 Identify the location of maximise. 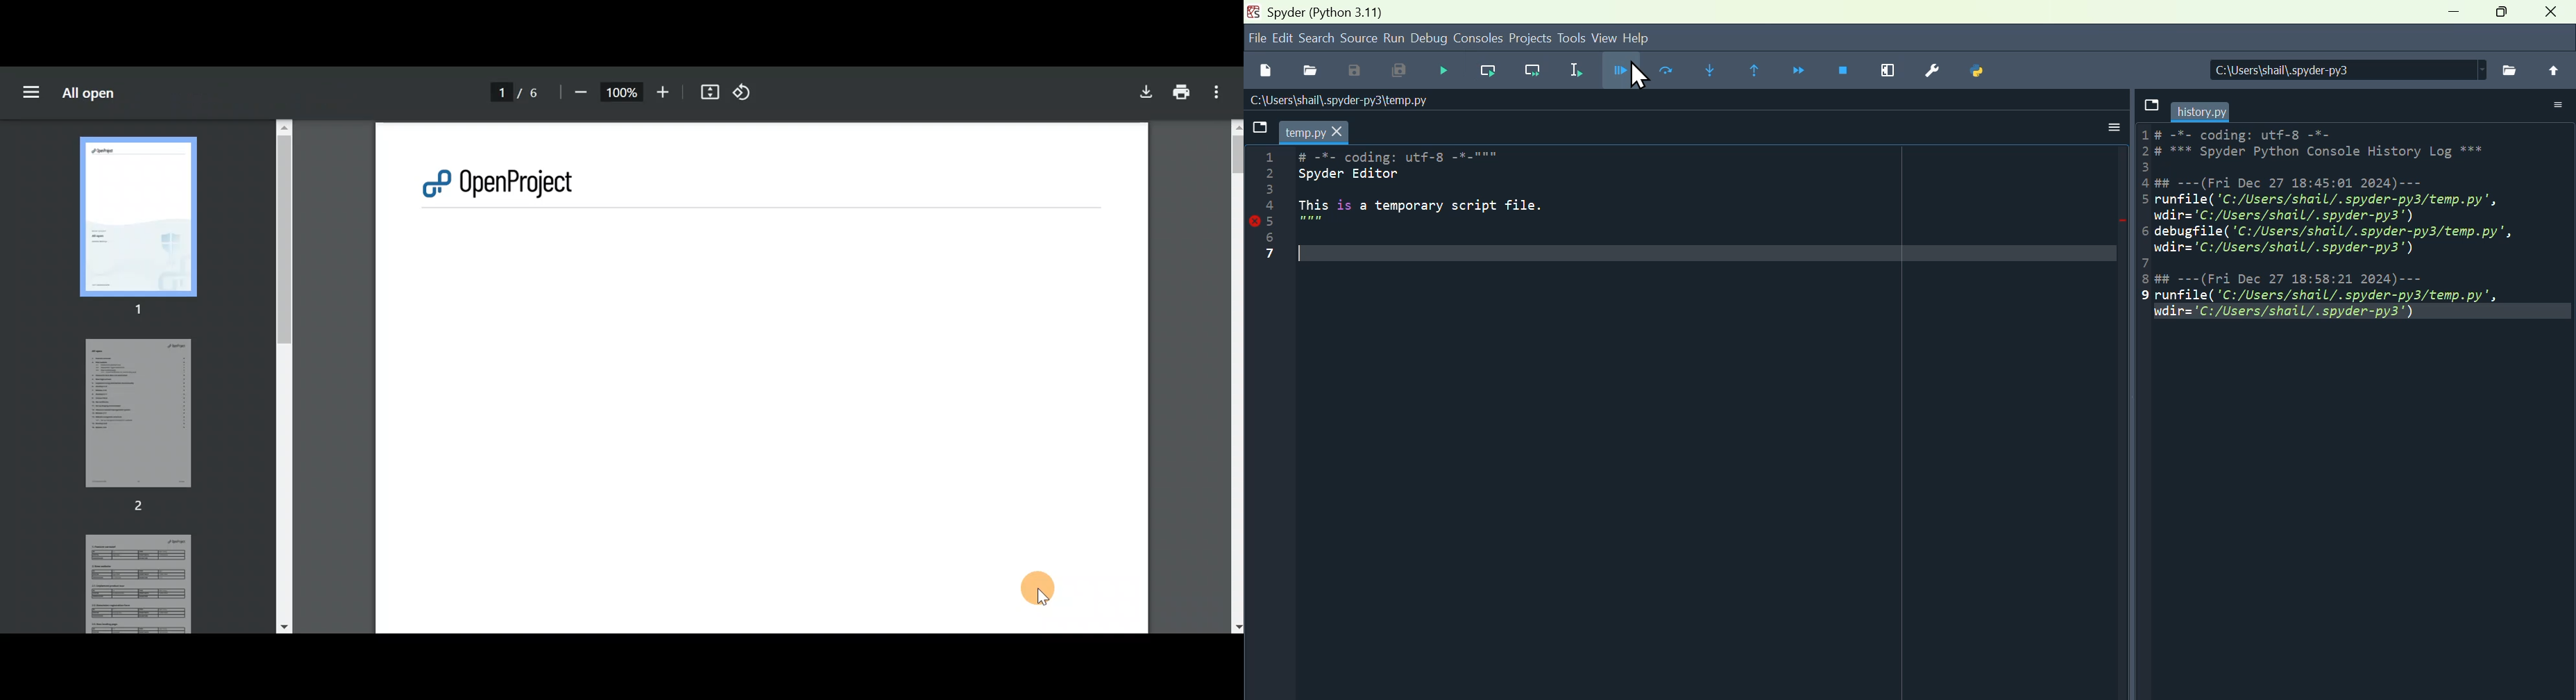
(2500, 19).